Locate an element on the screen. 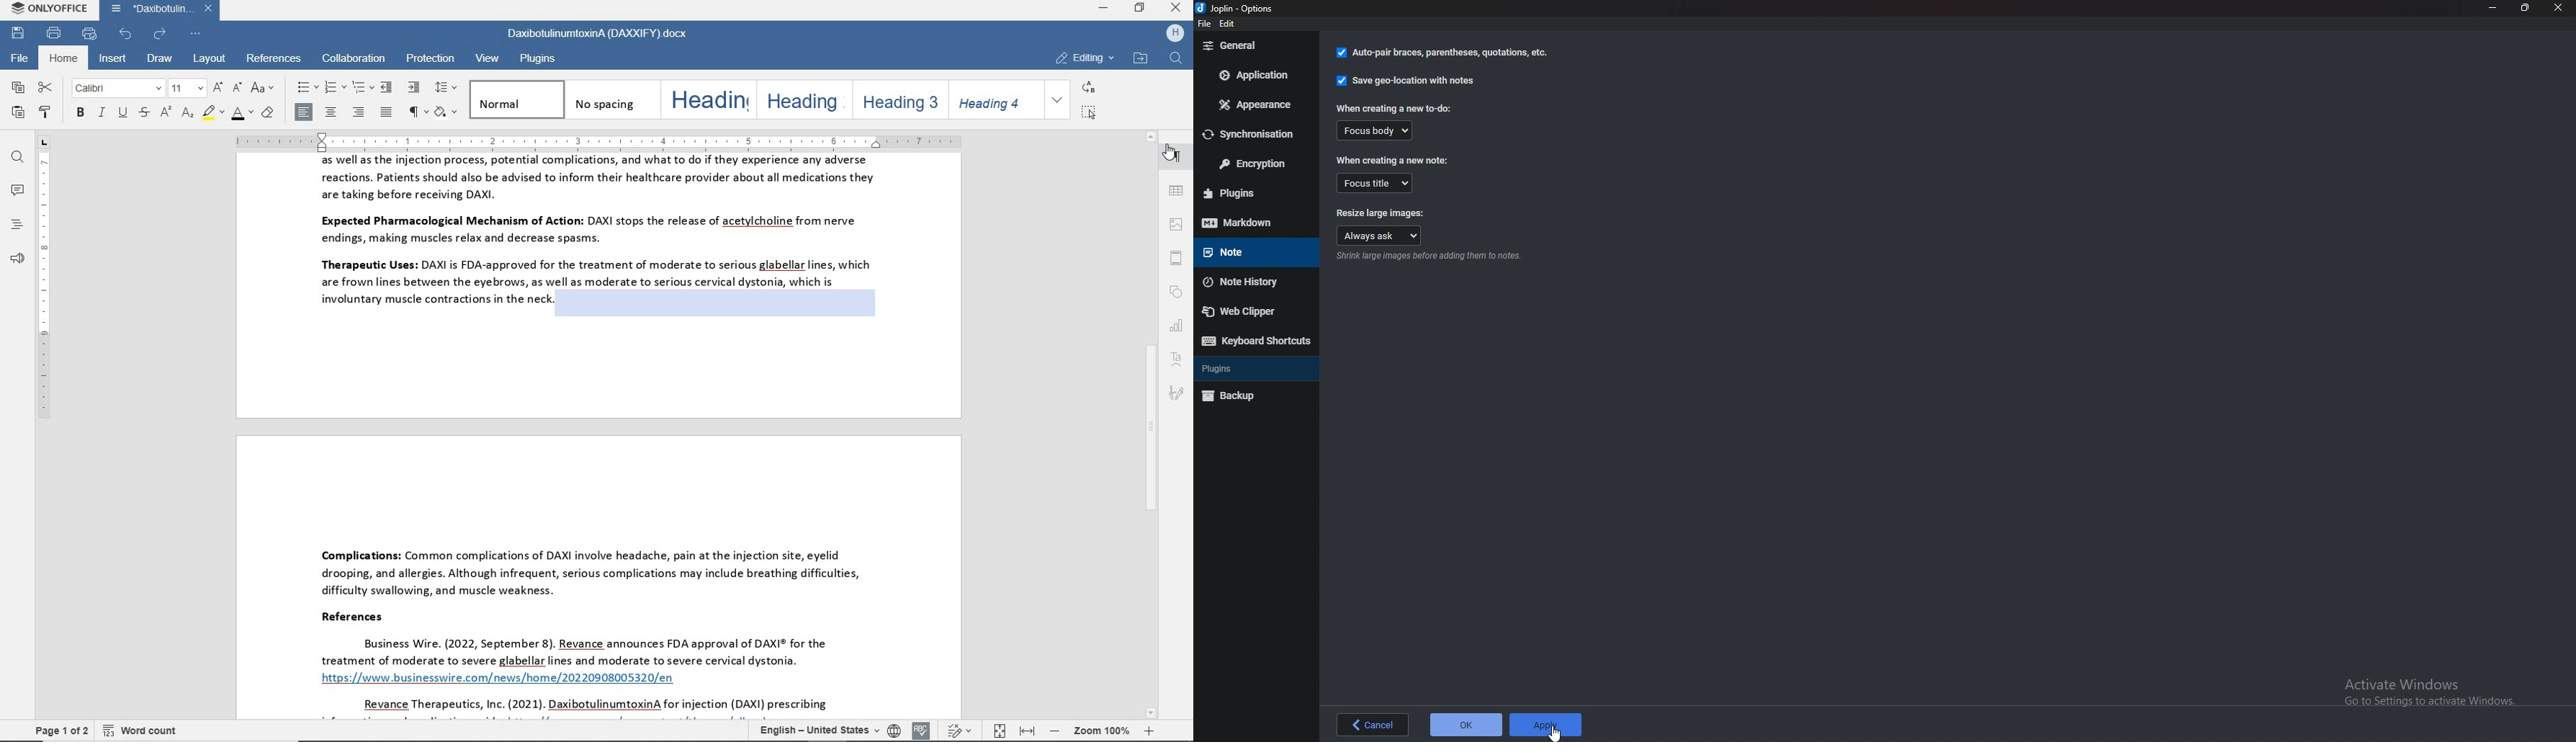  Resize large images is located at coordinates (1380, 210).